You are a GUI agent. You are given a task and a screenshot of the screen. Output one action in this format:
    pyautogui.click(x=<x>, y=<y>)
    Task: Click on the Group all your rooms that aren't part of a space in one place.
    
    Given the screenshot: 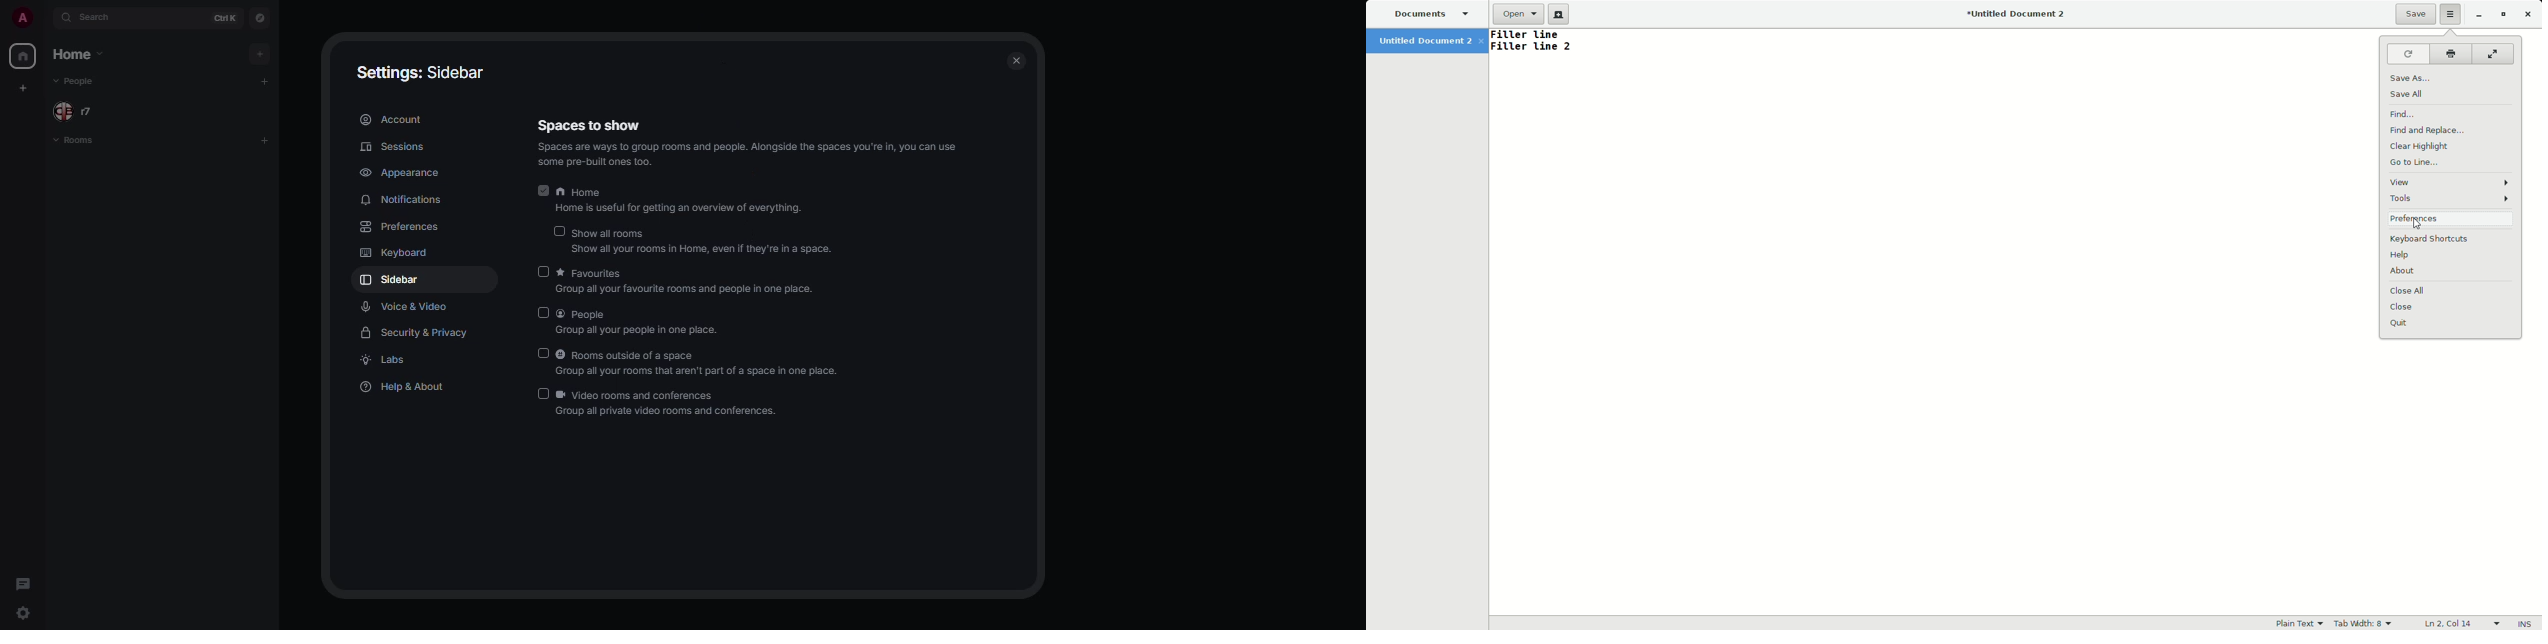 What is the action you would take?
    pyautogui.click(x=703, y=371)
    